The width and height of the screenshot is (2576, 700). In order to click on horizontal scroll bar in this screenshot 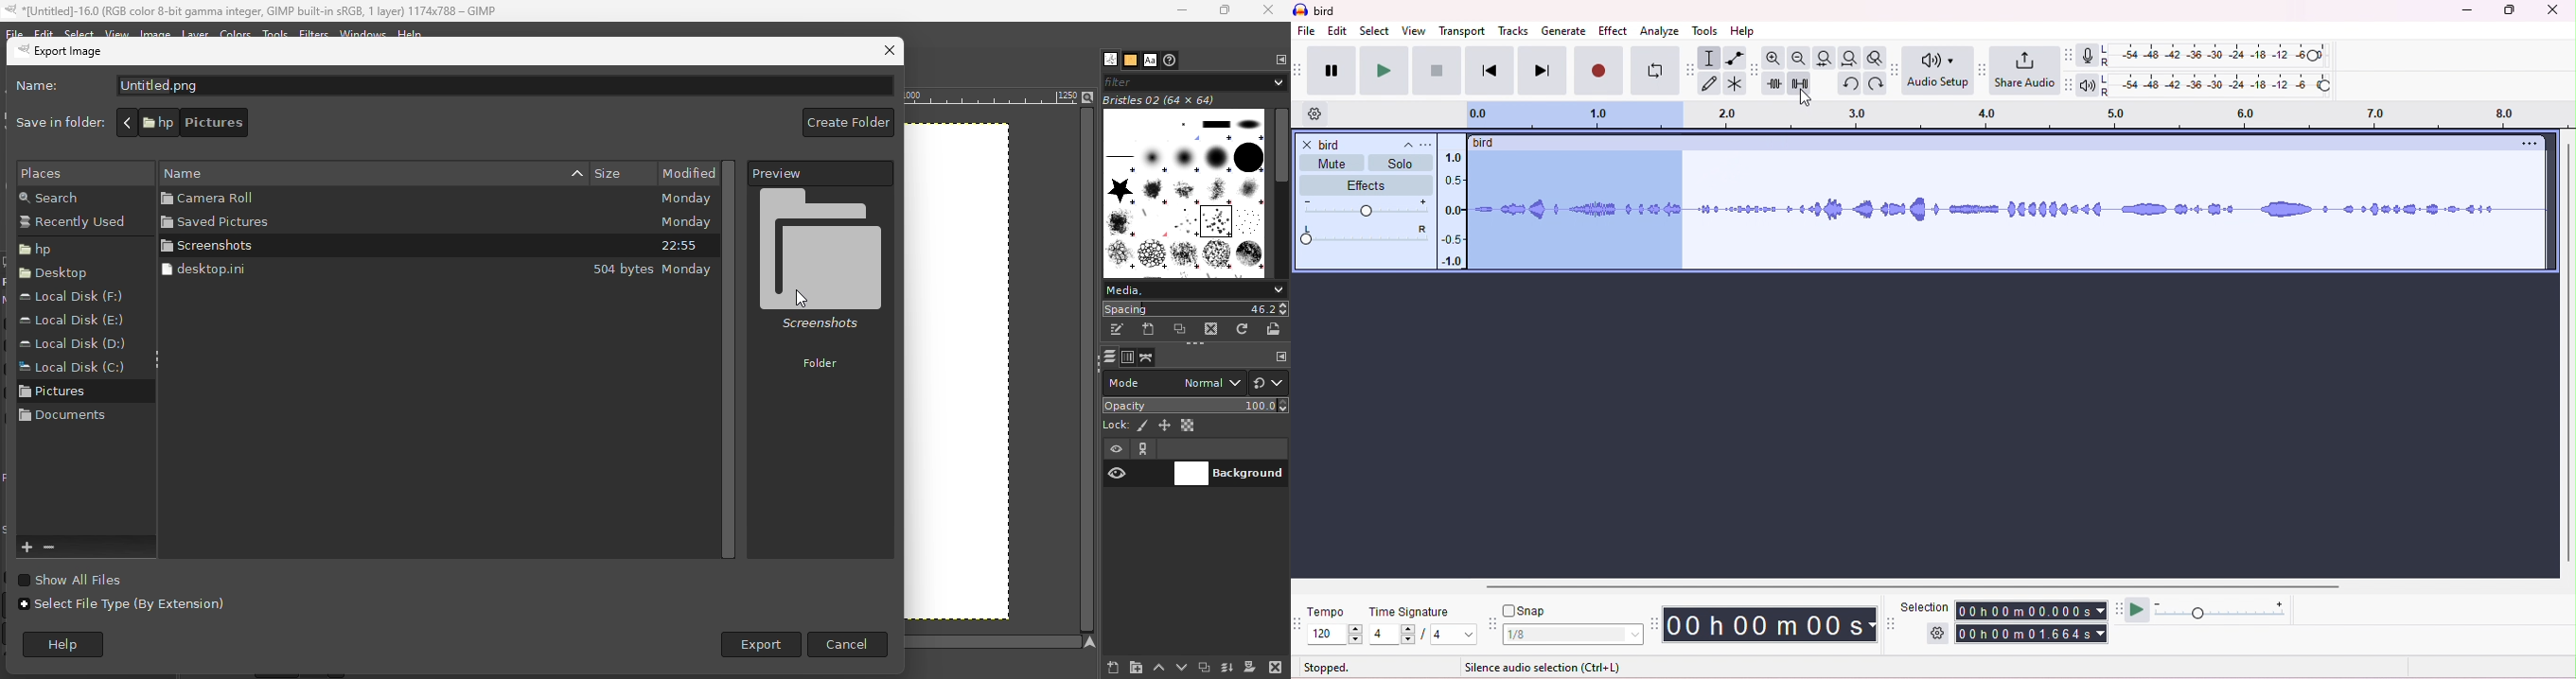, I will do `click(1920, 589)`.